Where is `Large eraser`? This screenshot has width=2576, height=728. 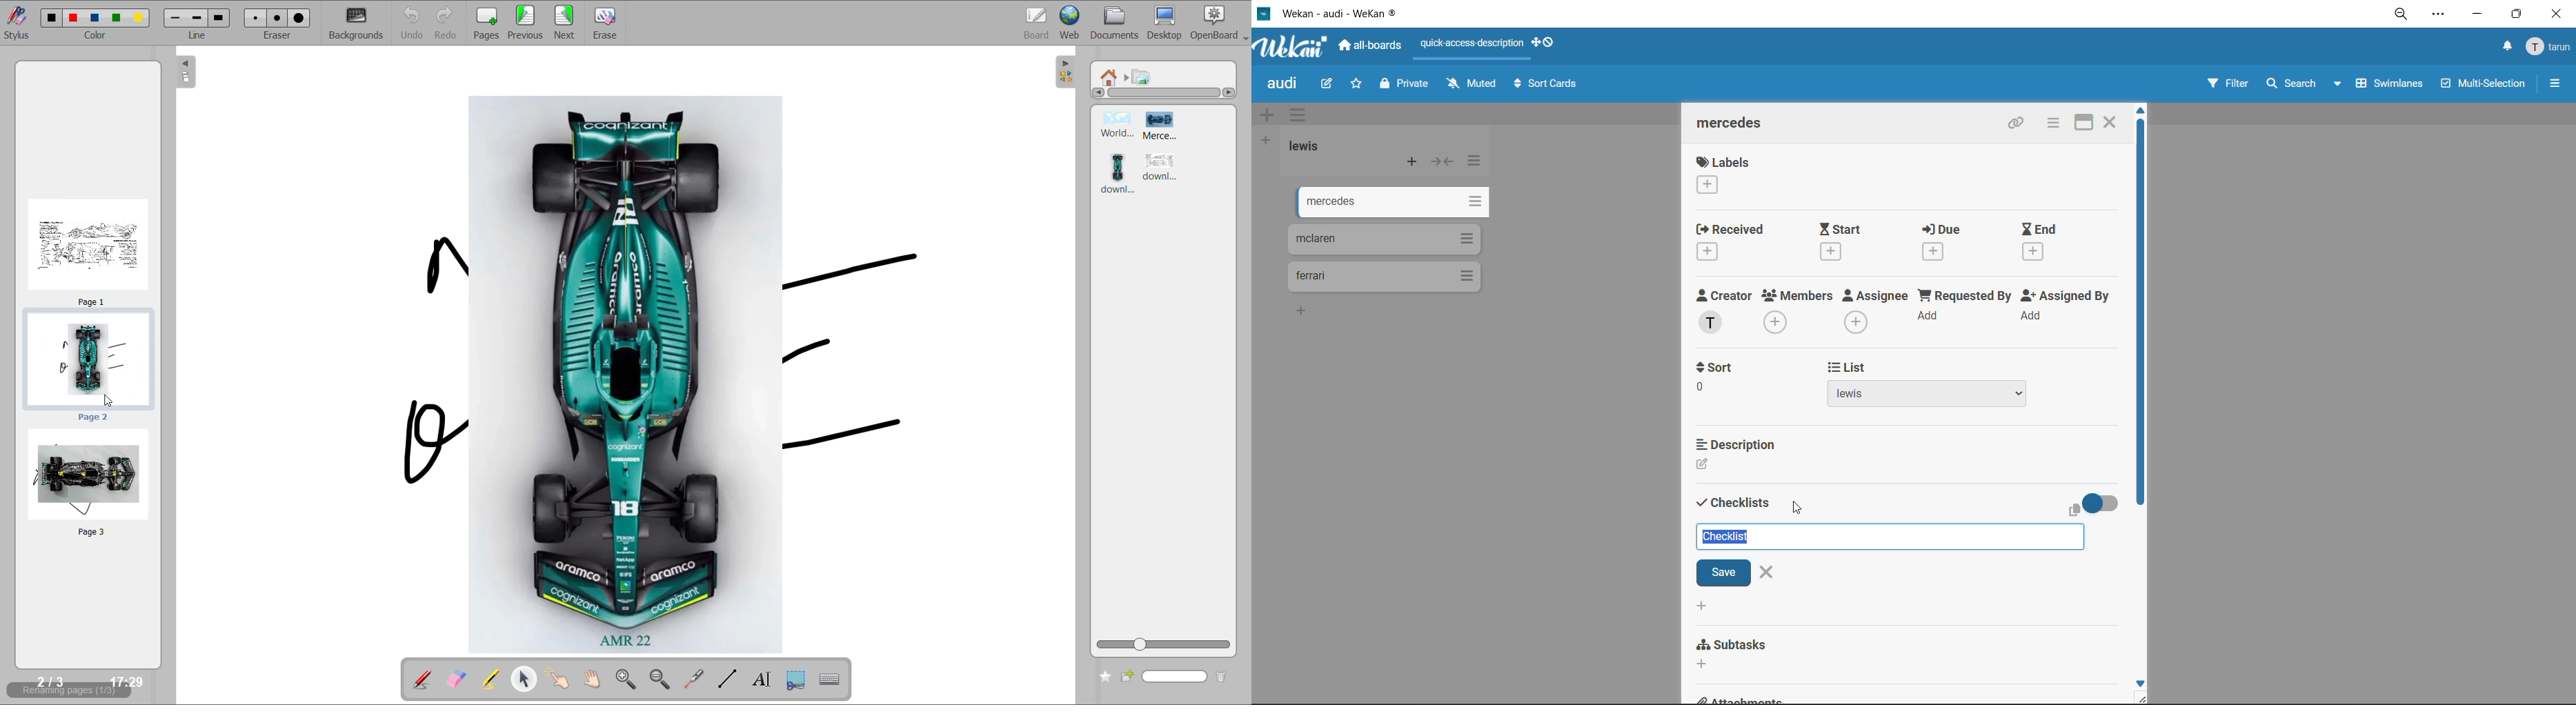 Large eraser is located at coordinates (300, 18).